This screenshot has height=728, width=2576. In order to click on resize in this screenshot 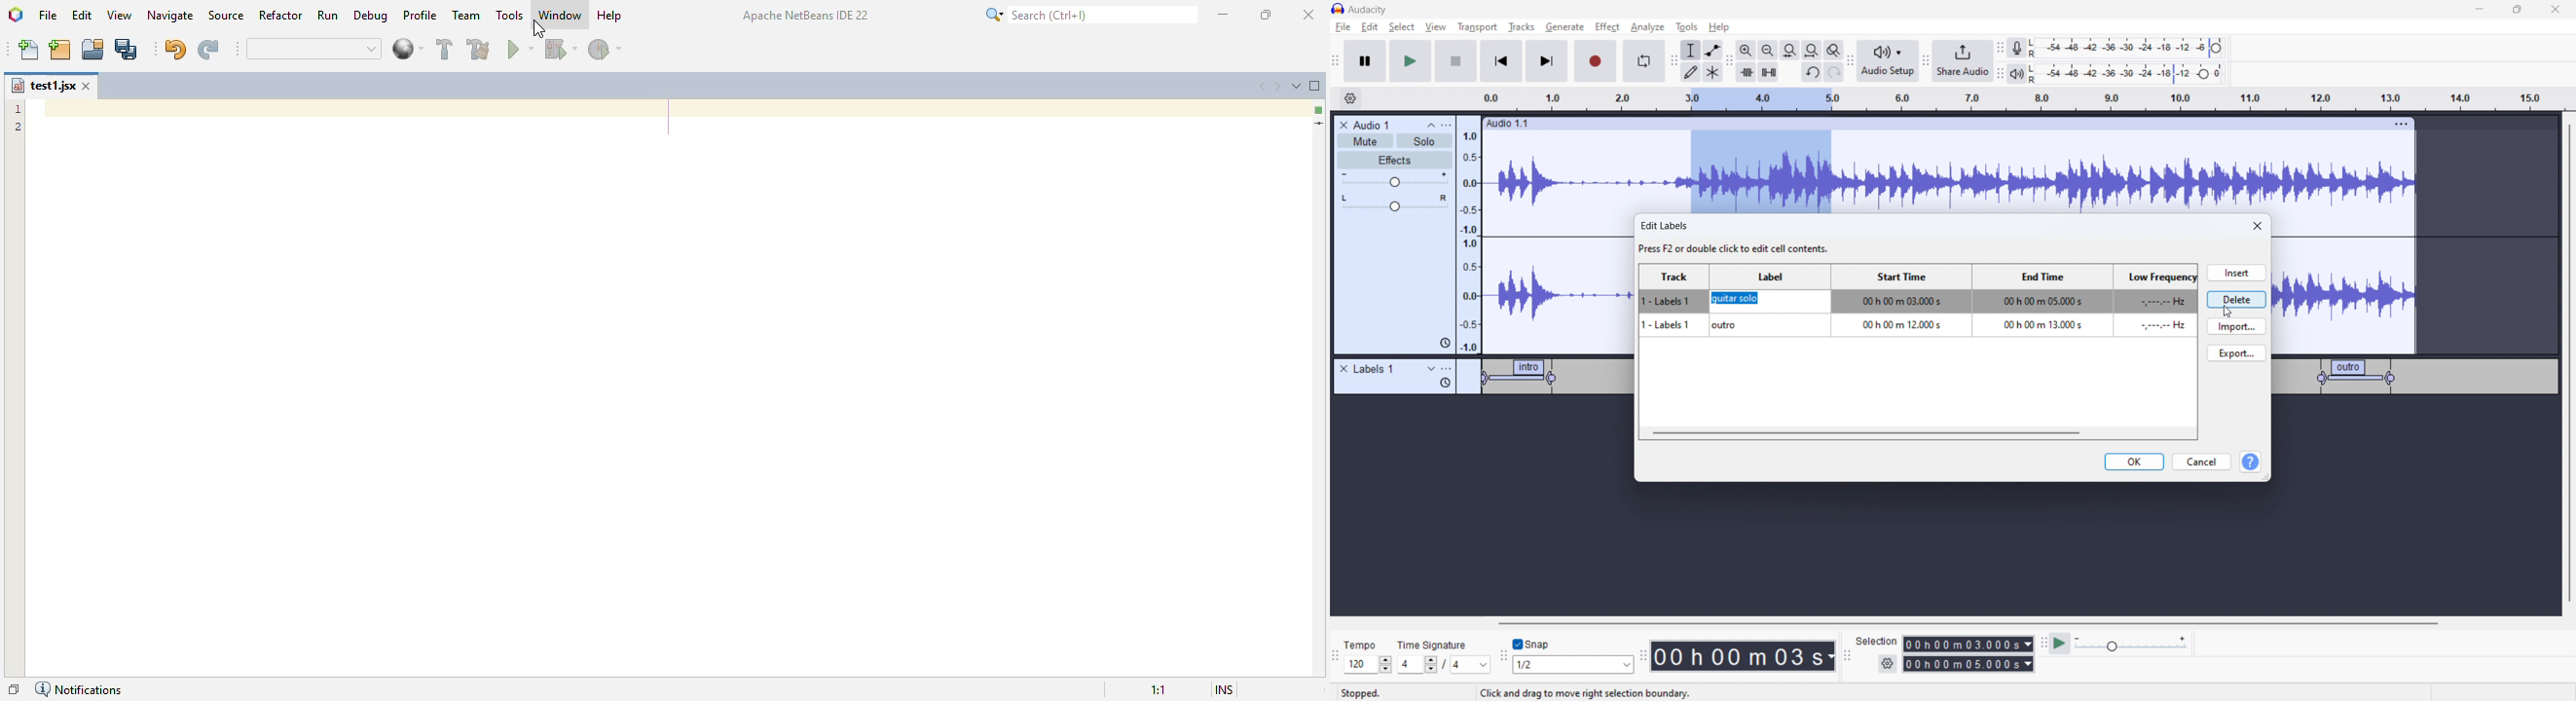, I will do `click(2266, 477)`.